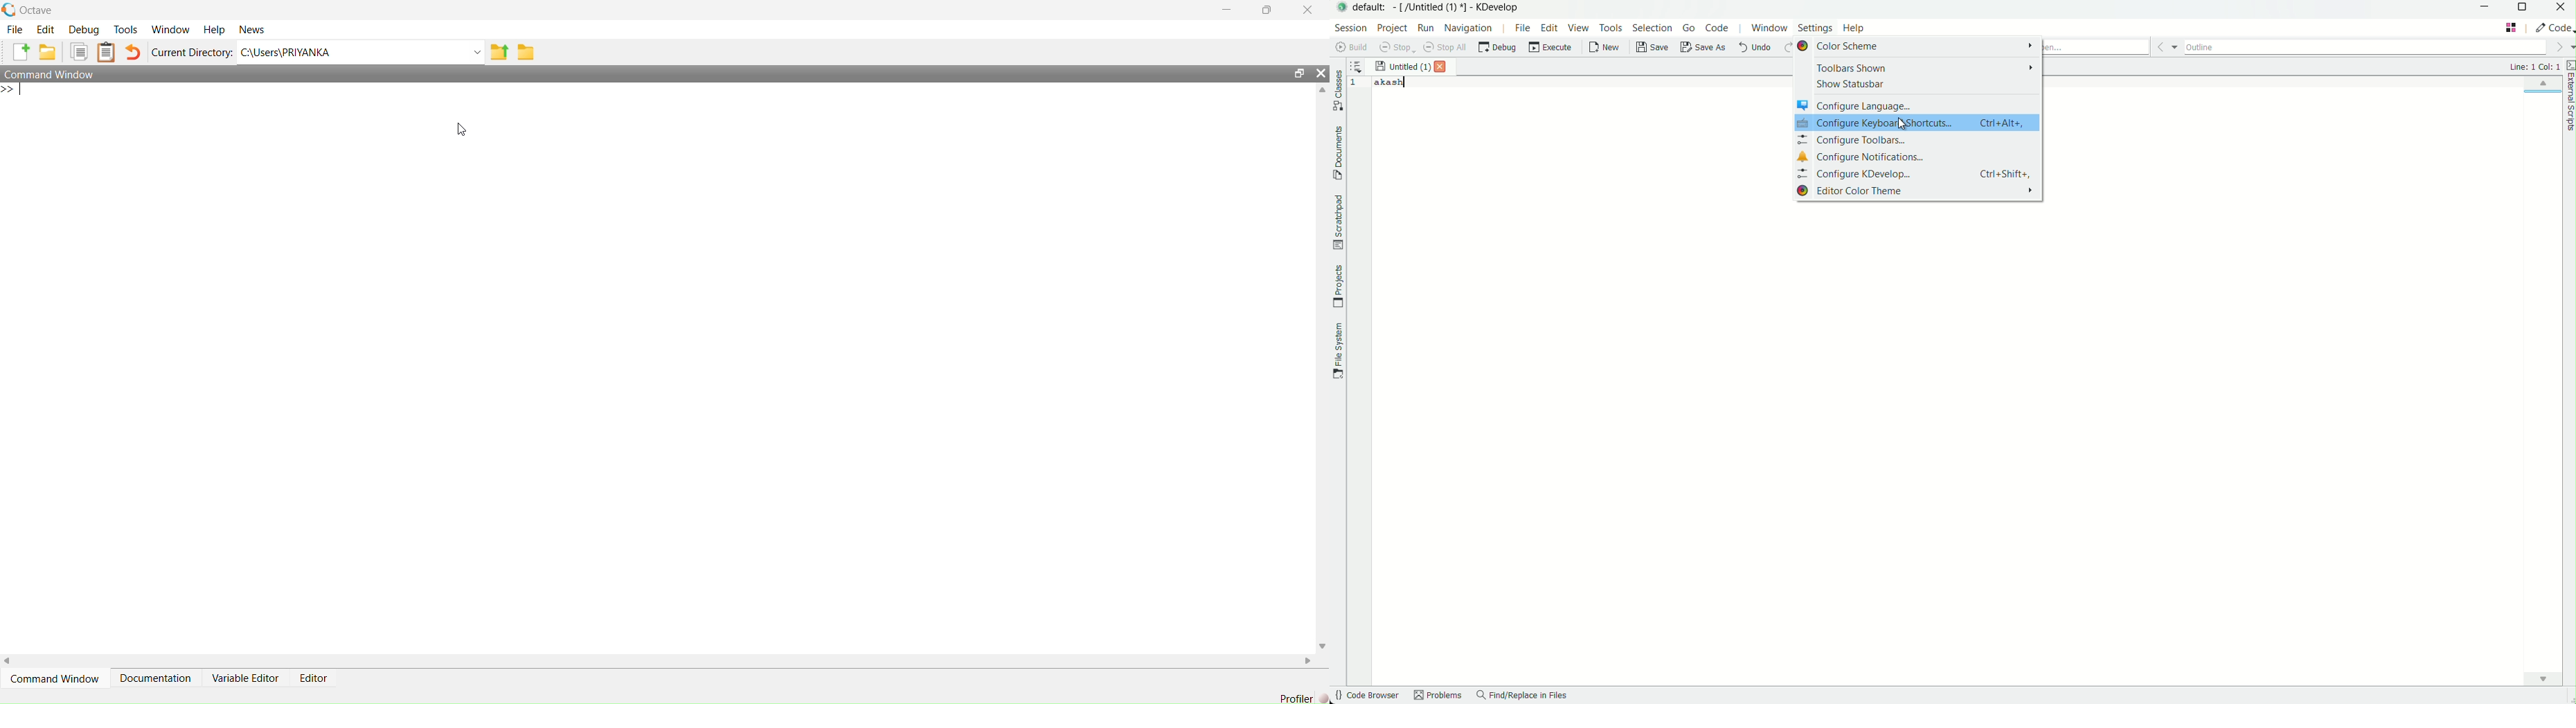  What do you see at coordinates (1918, 190) in the screenshot?
I see `editor color theme` at bounding box center [1918, 190].